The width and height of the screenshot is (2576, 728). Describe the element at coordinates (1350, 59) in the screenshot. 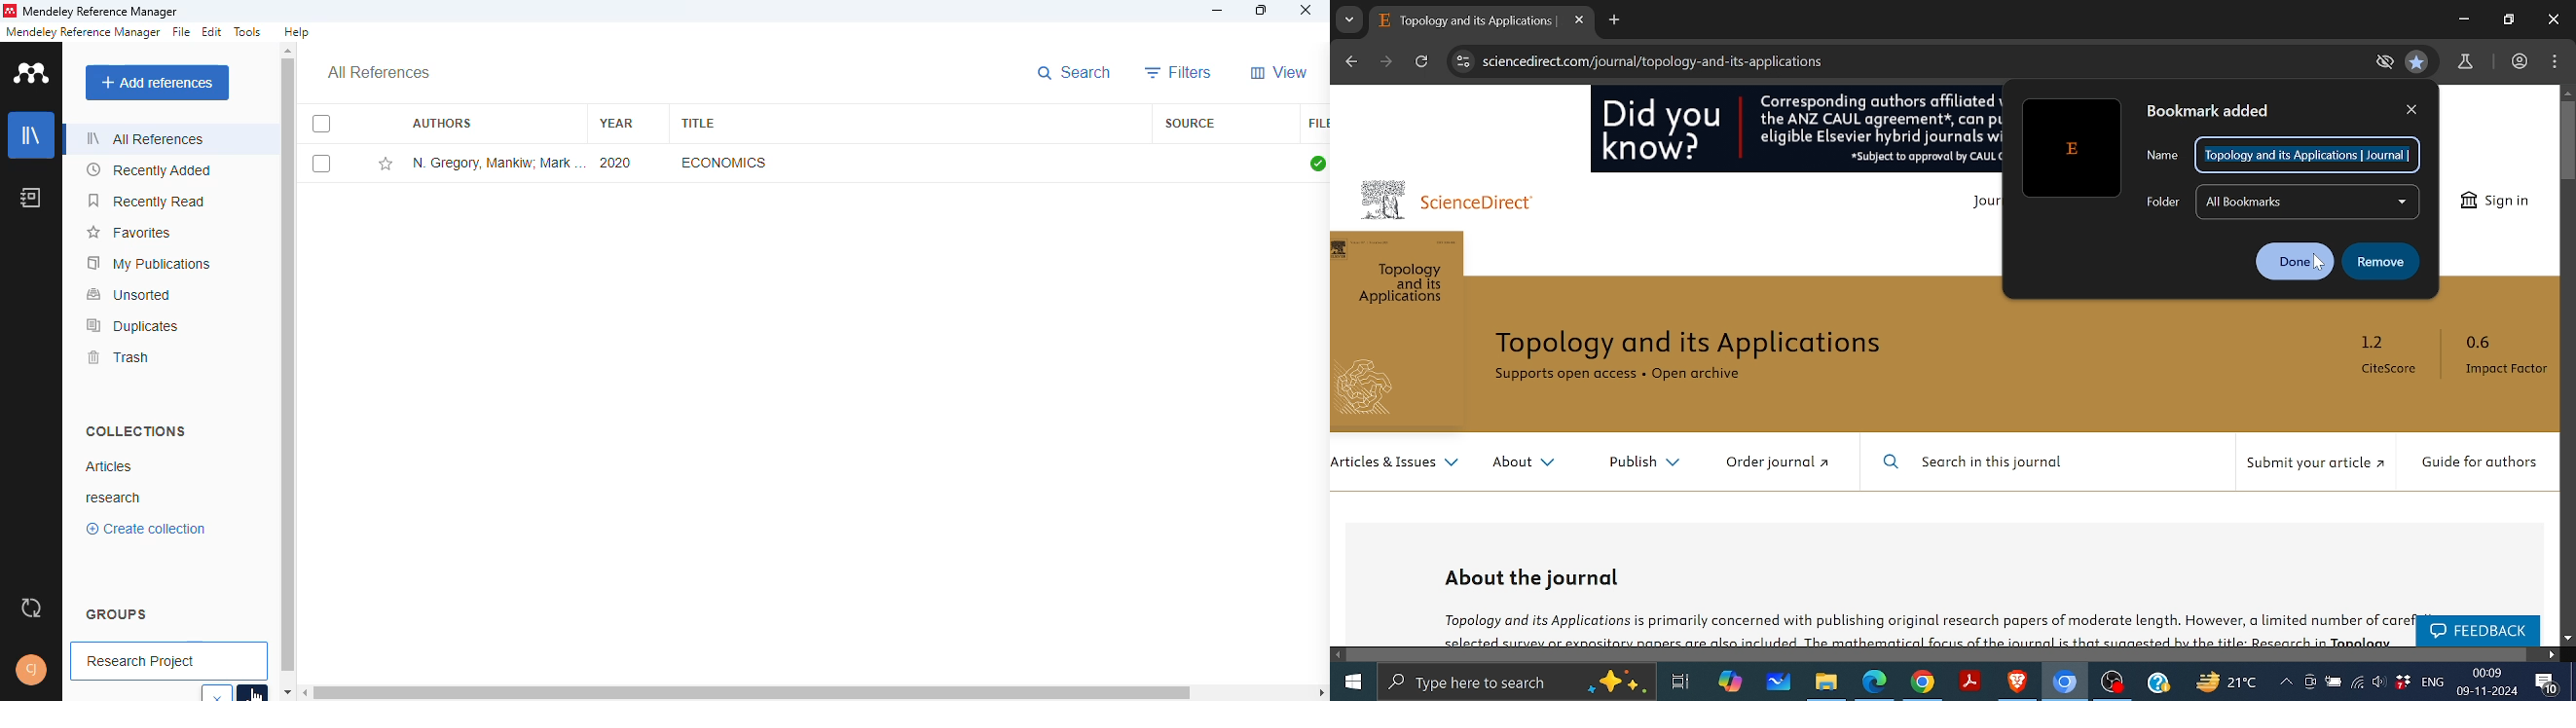

I see `Move to previous page` at that location.